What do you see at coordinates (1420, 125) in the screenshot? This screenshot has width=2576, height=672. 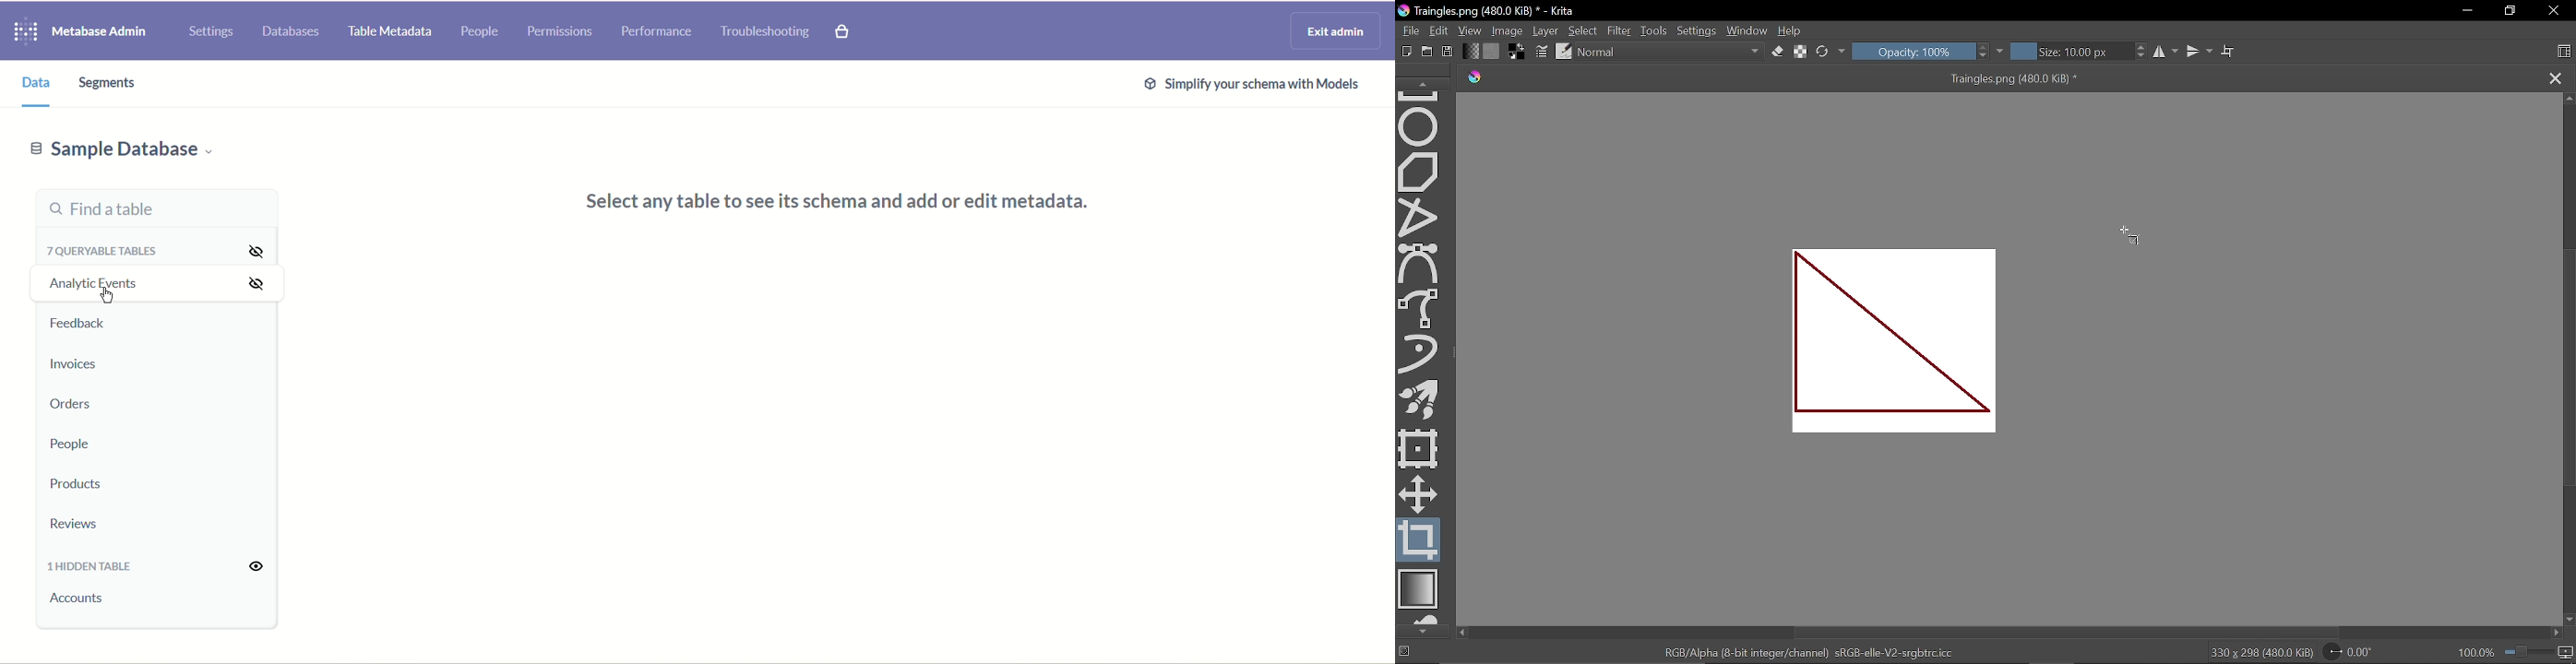 I see `Ellipse tool` at bounding box center [1420, 125].